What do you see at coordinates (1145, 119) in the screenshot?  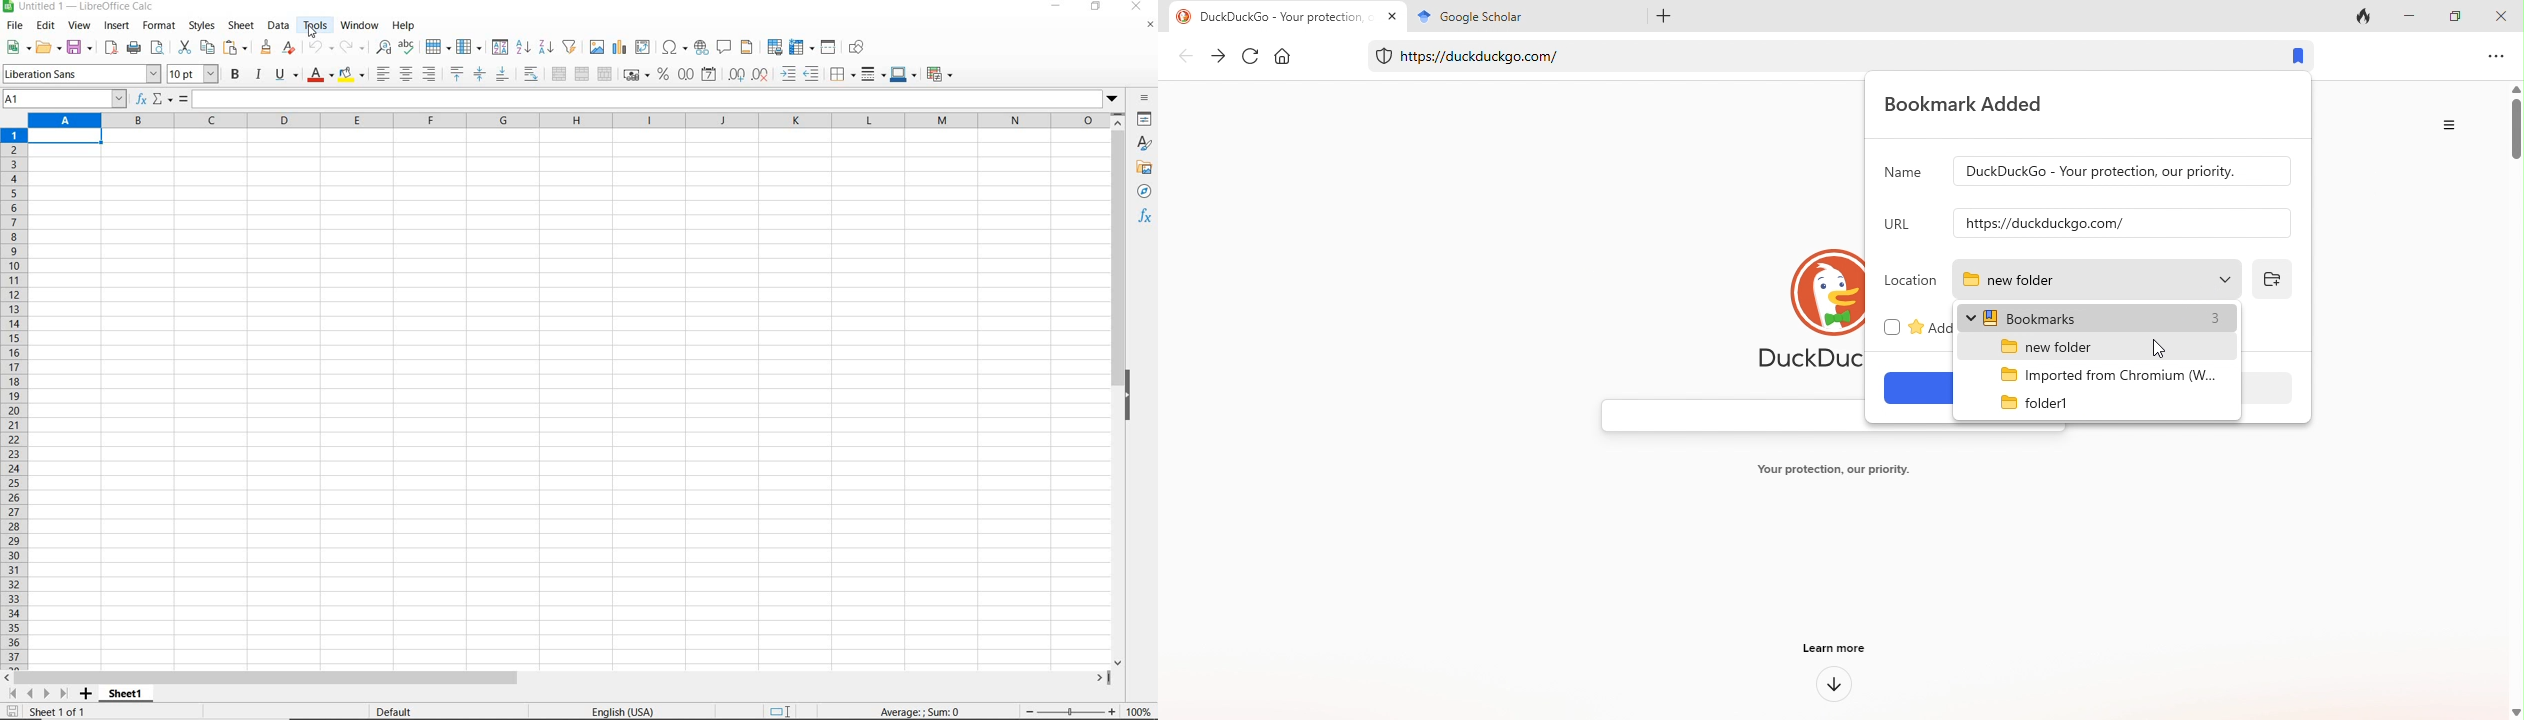 I see `PROPERTIES` at bounding box center [1145, 119].